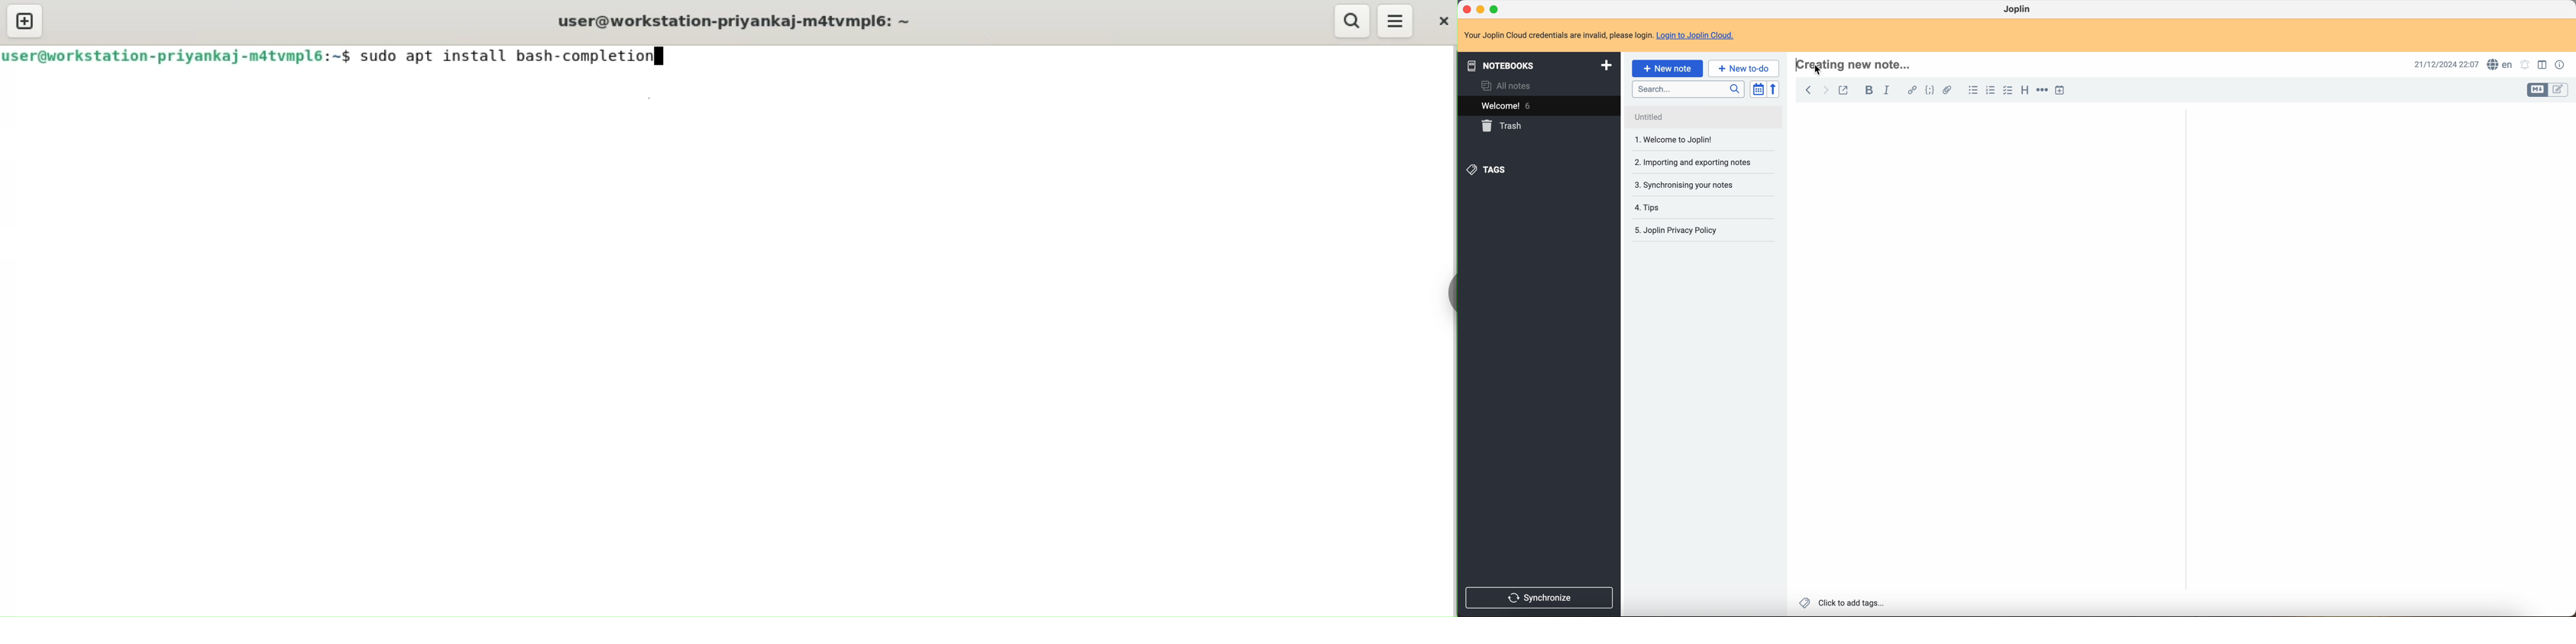  What do you see at coordinates (1758, 89) in the screenshot?
I see `toggle sort order field` at bounding box center [1758, 89].